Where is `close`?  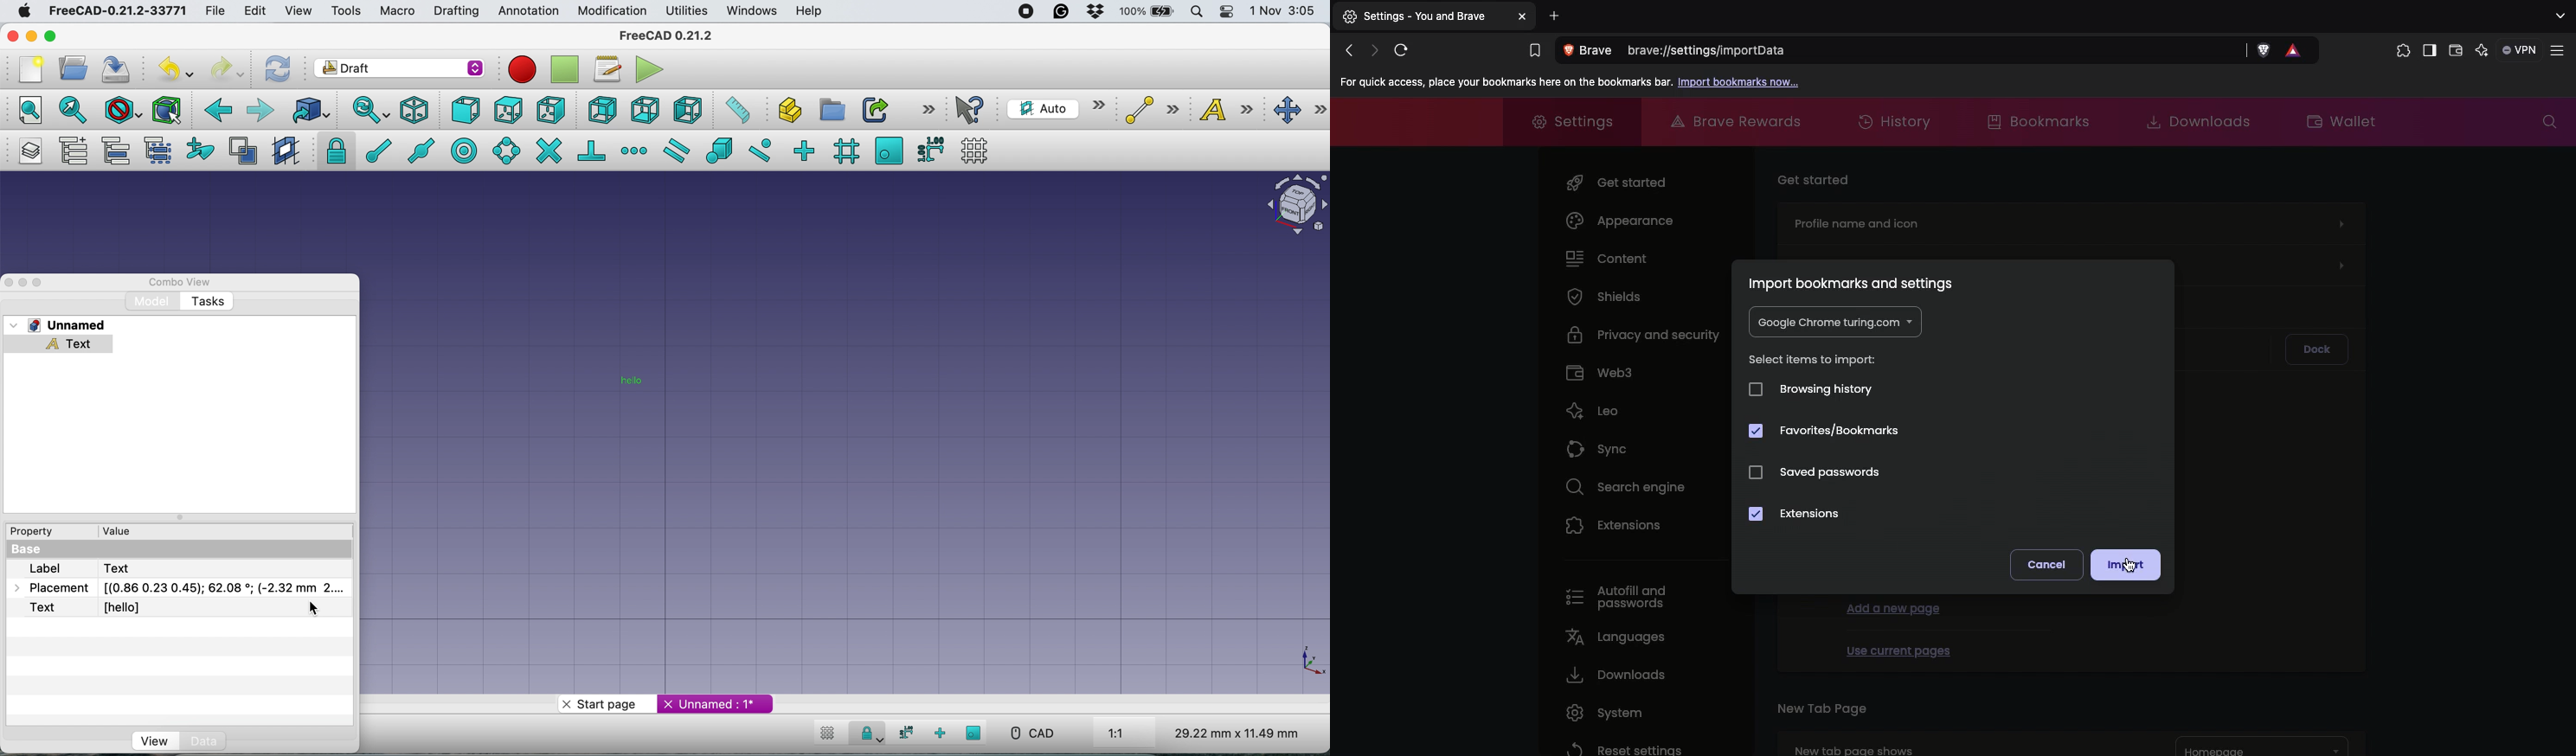
close is located at coordinates (11, 36).